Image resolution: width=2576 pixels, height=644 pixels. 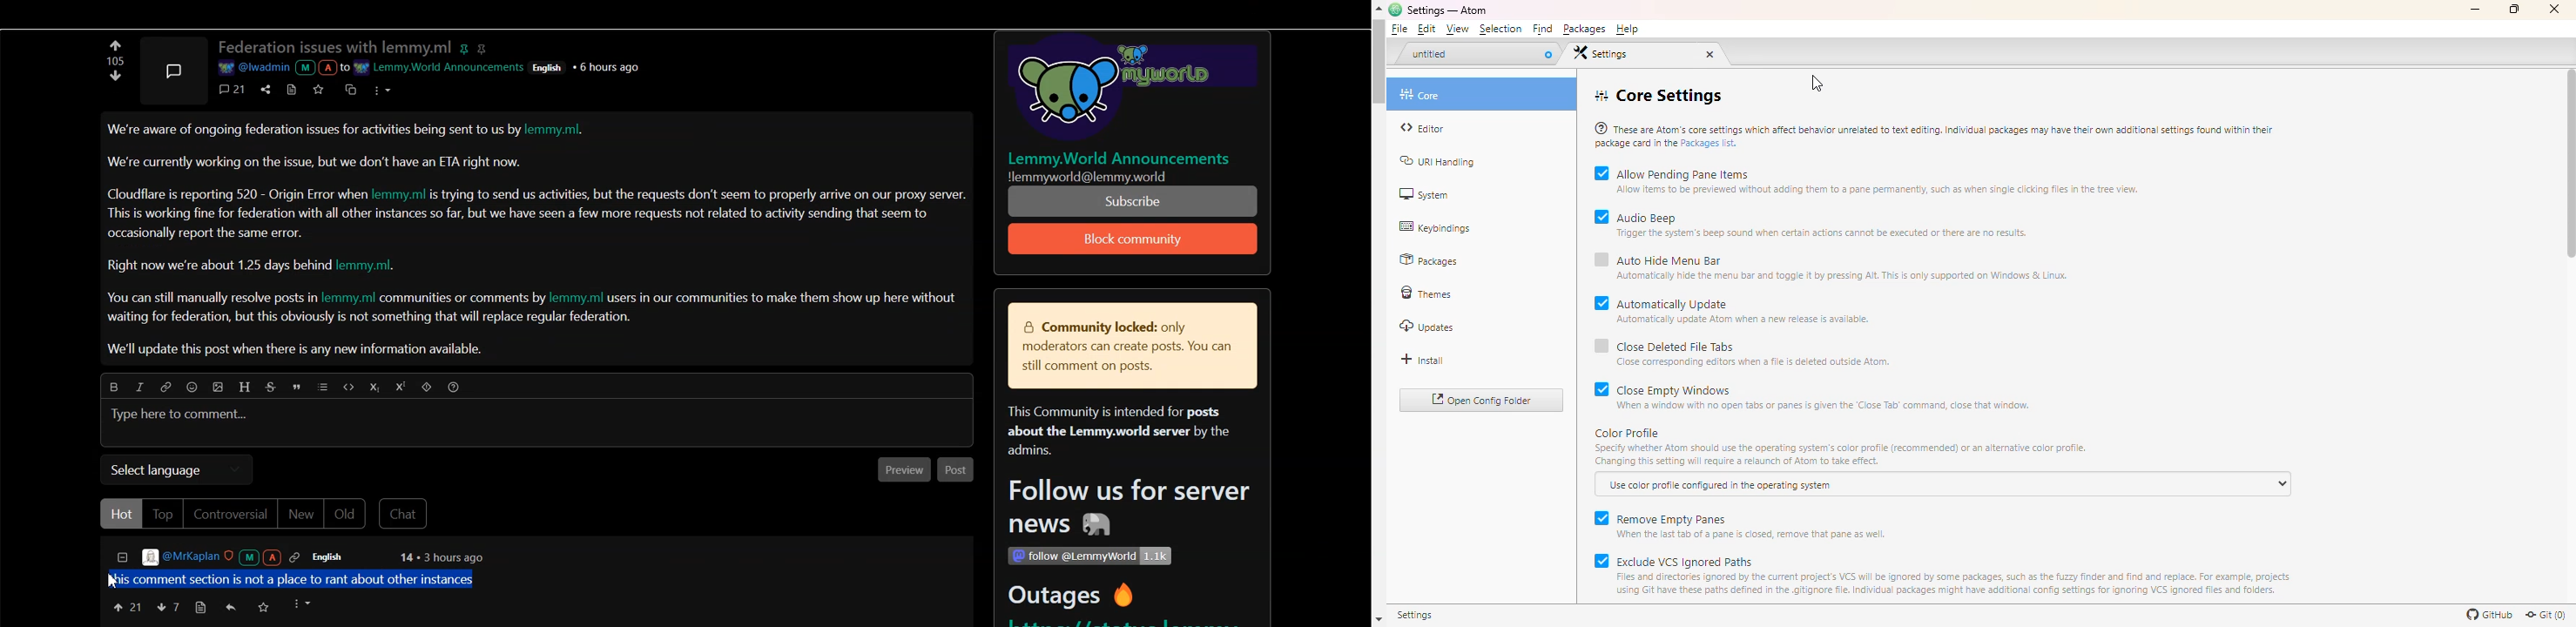 What do you see at coordinates (374, 266) in the screenshot?
I see `lemmy.ml.` at bounding box center [374, 266].